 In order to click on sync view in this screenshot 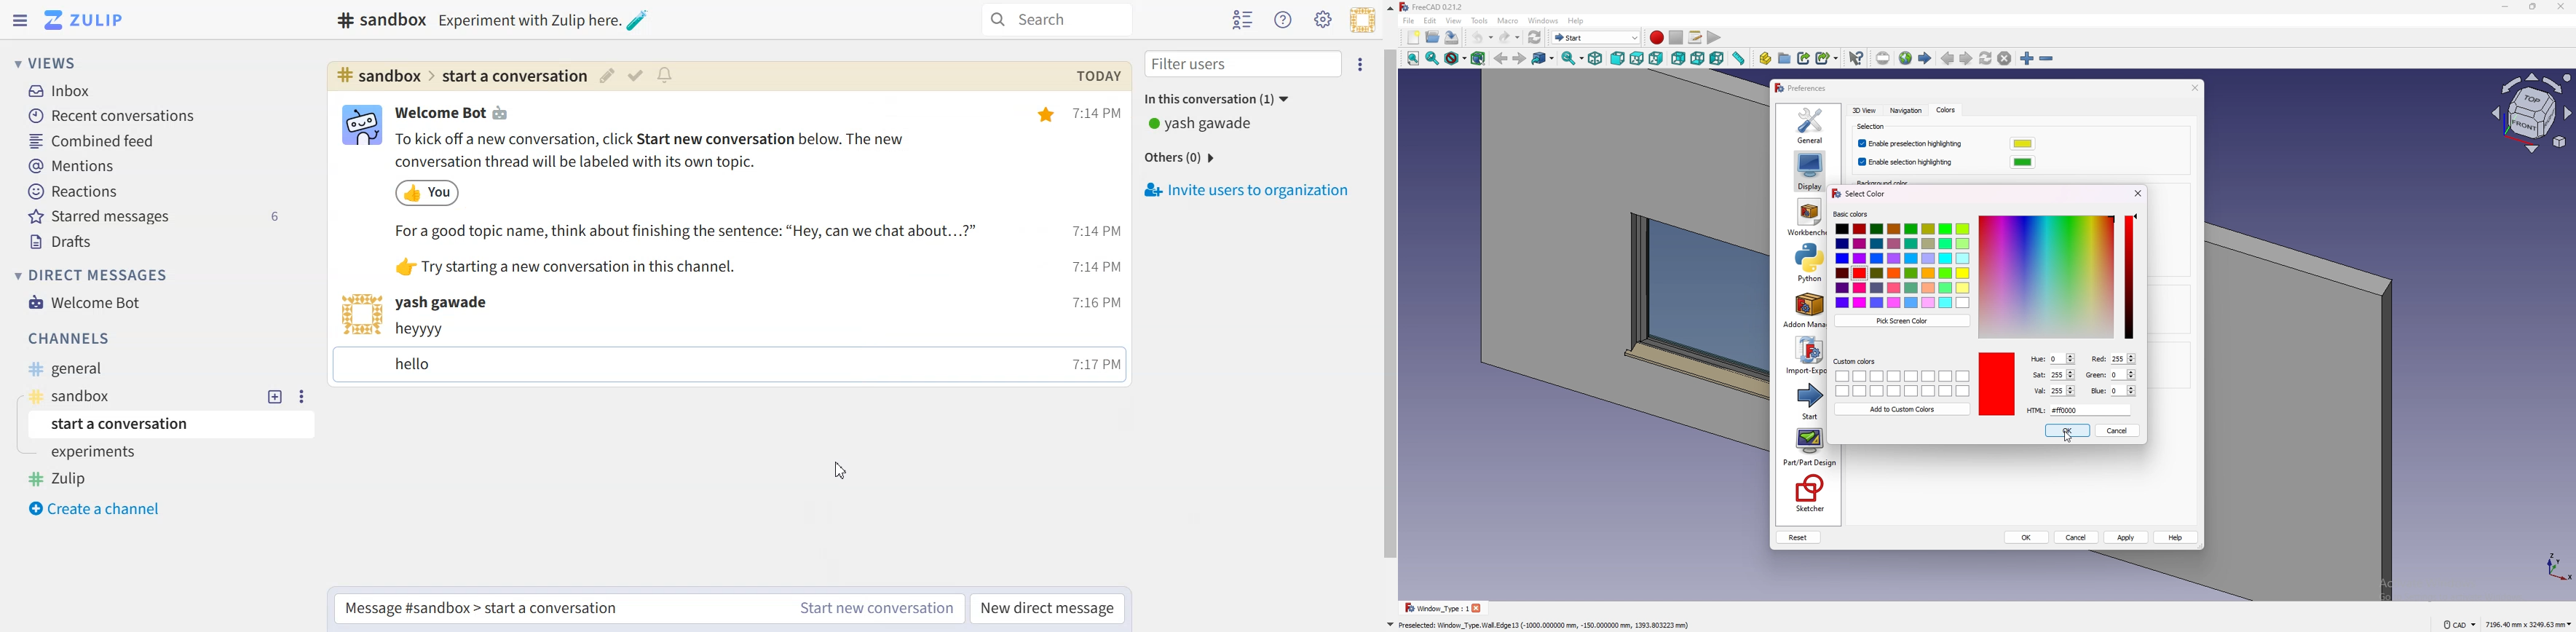, I will do `click(1573, 58)`.